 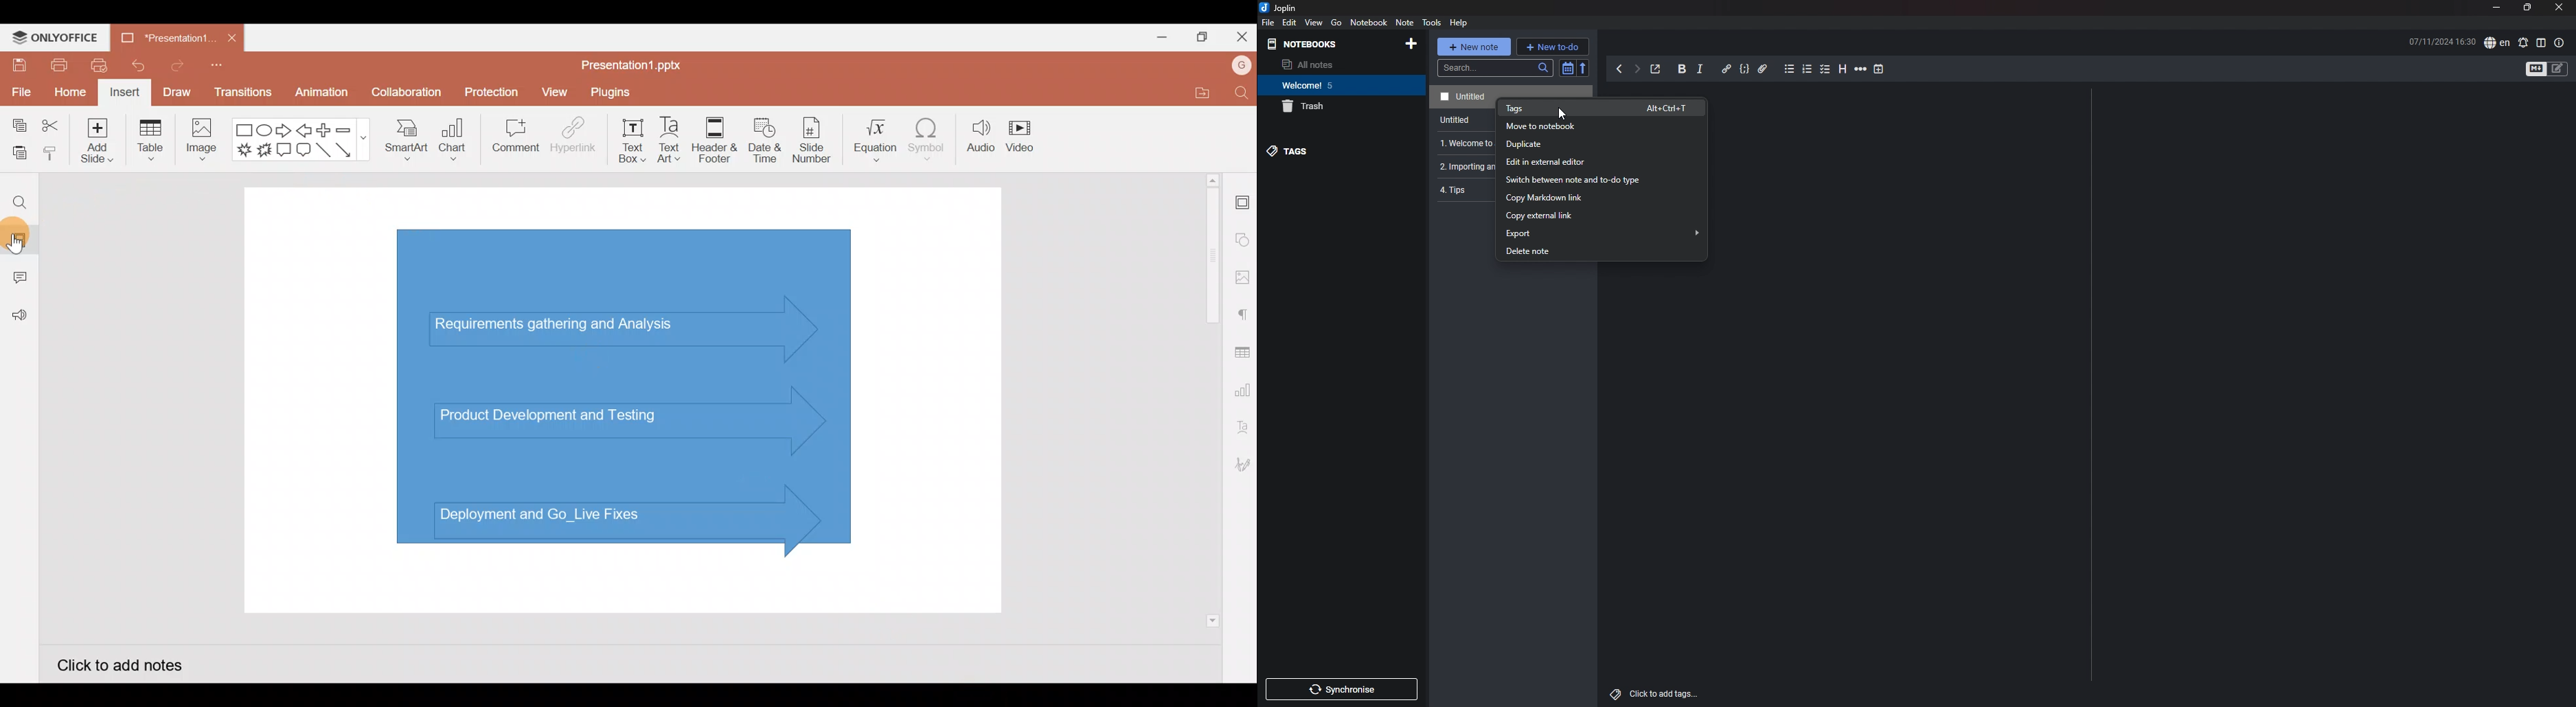 What do you see at coordinates (616, 94) in the screenshot?
I see `Plugins` at bounding box center [616, 94].